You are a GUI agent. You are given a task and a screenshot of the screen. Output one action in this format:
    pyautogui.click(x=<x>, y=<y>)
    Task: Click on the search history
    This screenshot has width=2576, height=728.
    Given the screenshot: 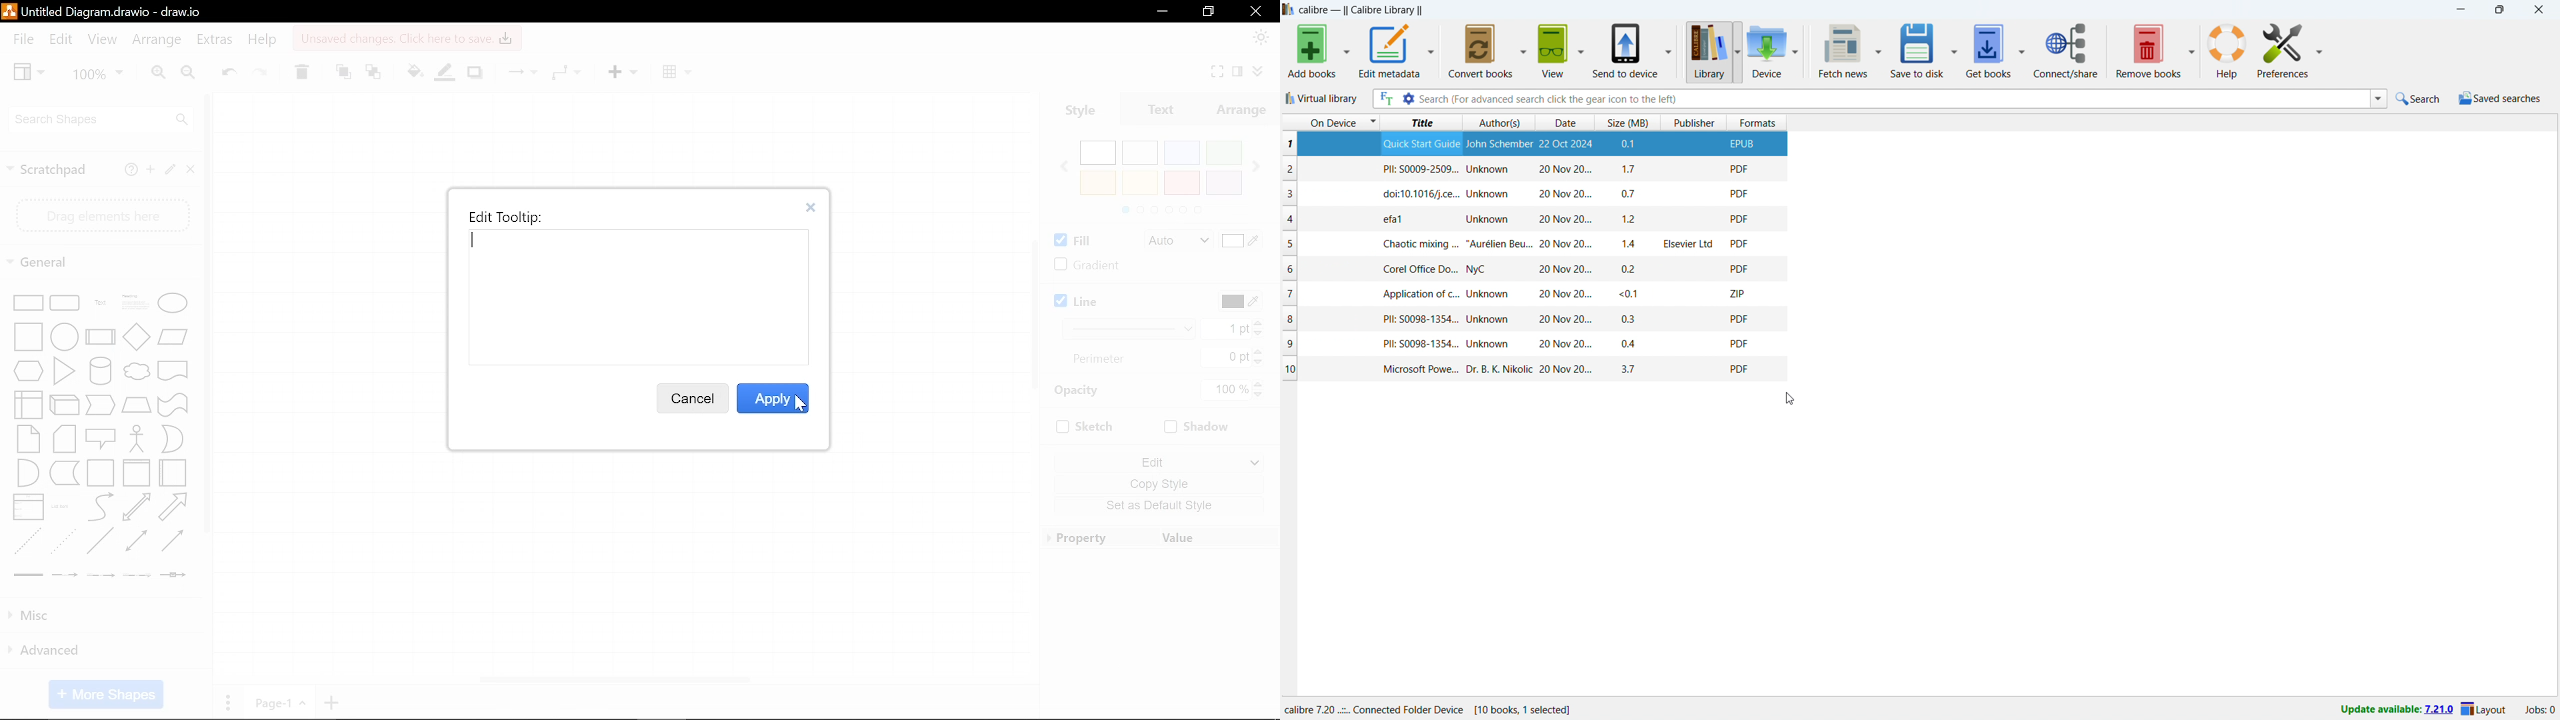 What is the action you would take?
    pyautogui.click(x=2378, y=99)
    